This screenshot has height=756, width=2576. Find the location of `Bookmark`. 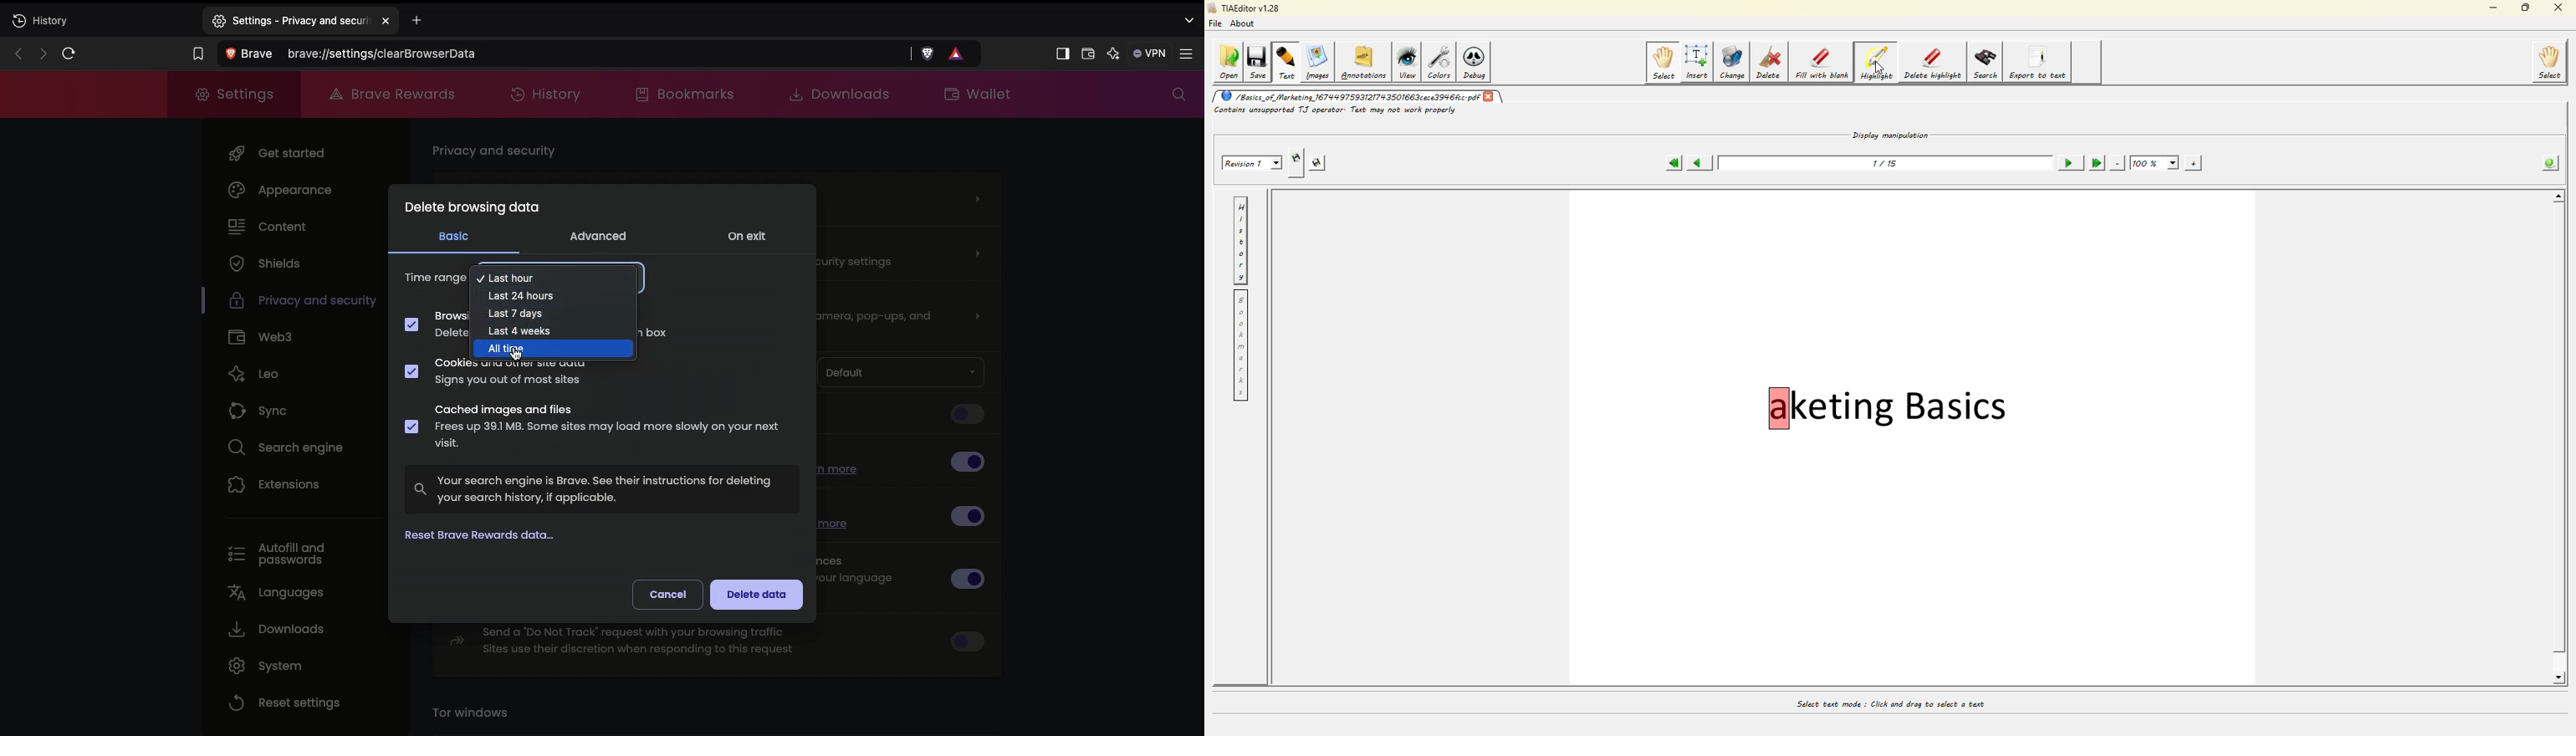

Bookmark is located at coordinates (194, 52).